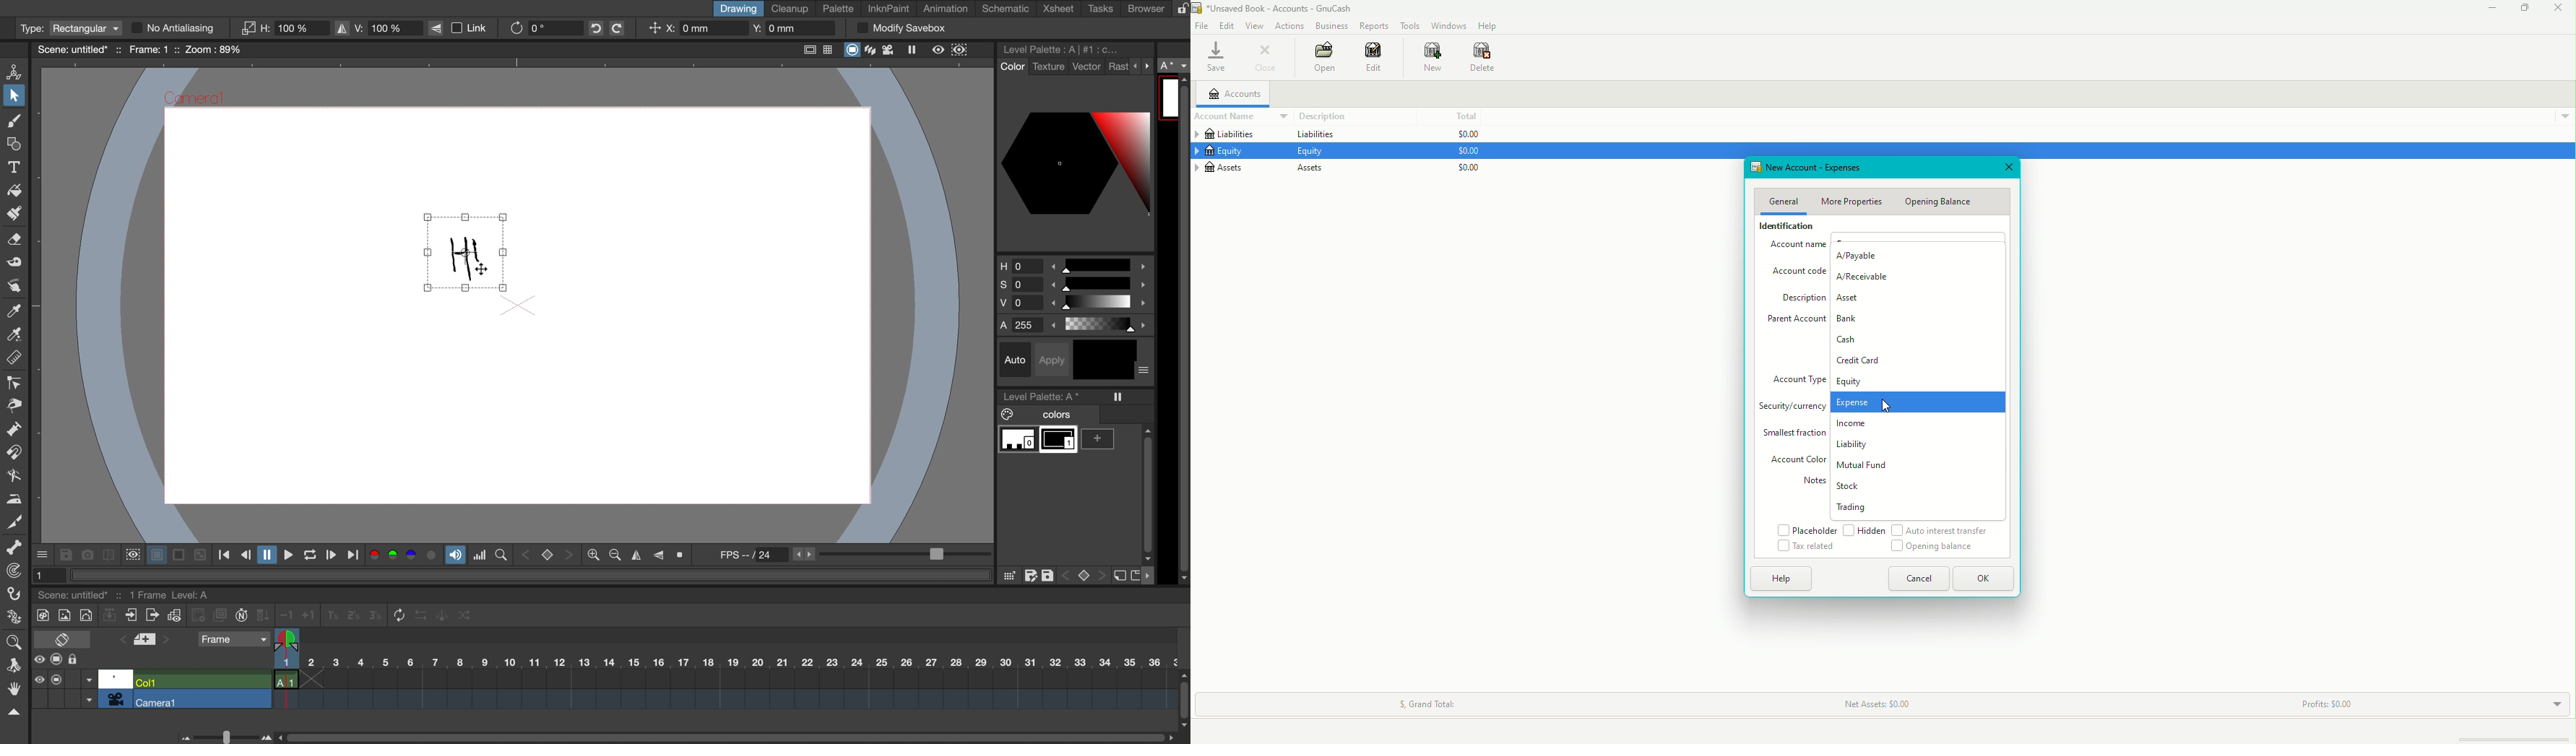  What do you see at coordinates (1806, 530) in the screenshot?
I see `Placeholder` at bounding box center [1806, 530].